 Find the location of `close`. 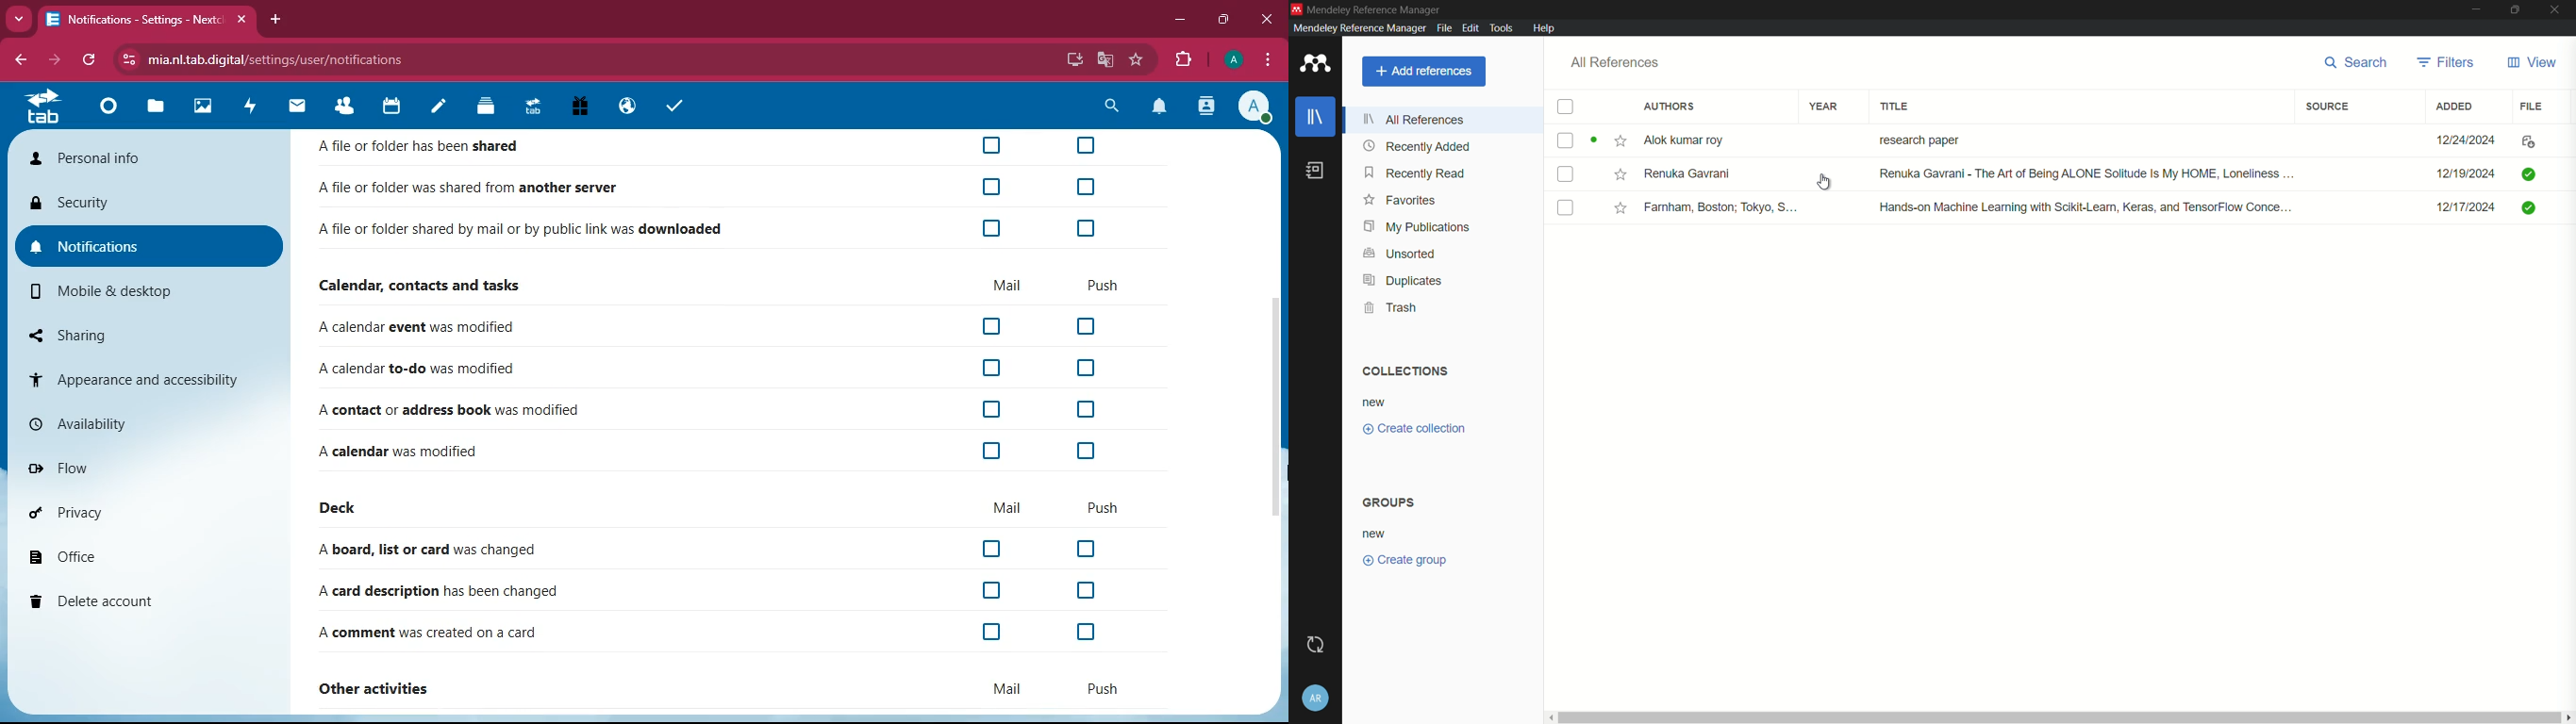

close is located at coordinates (1266, 19).